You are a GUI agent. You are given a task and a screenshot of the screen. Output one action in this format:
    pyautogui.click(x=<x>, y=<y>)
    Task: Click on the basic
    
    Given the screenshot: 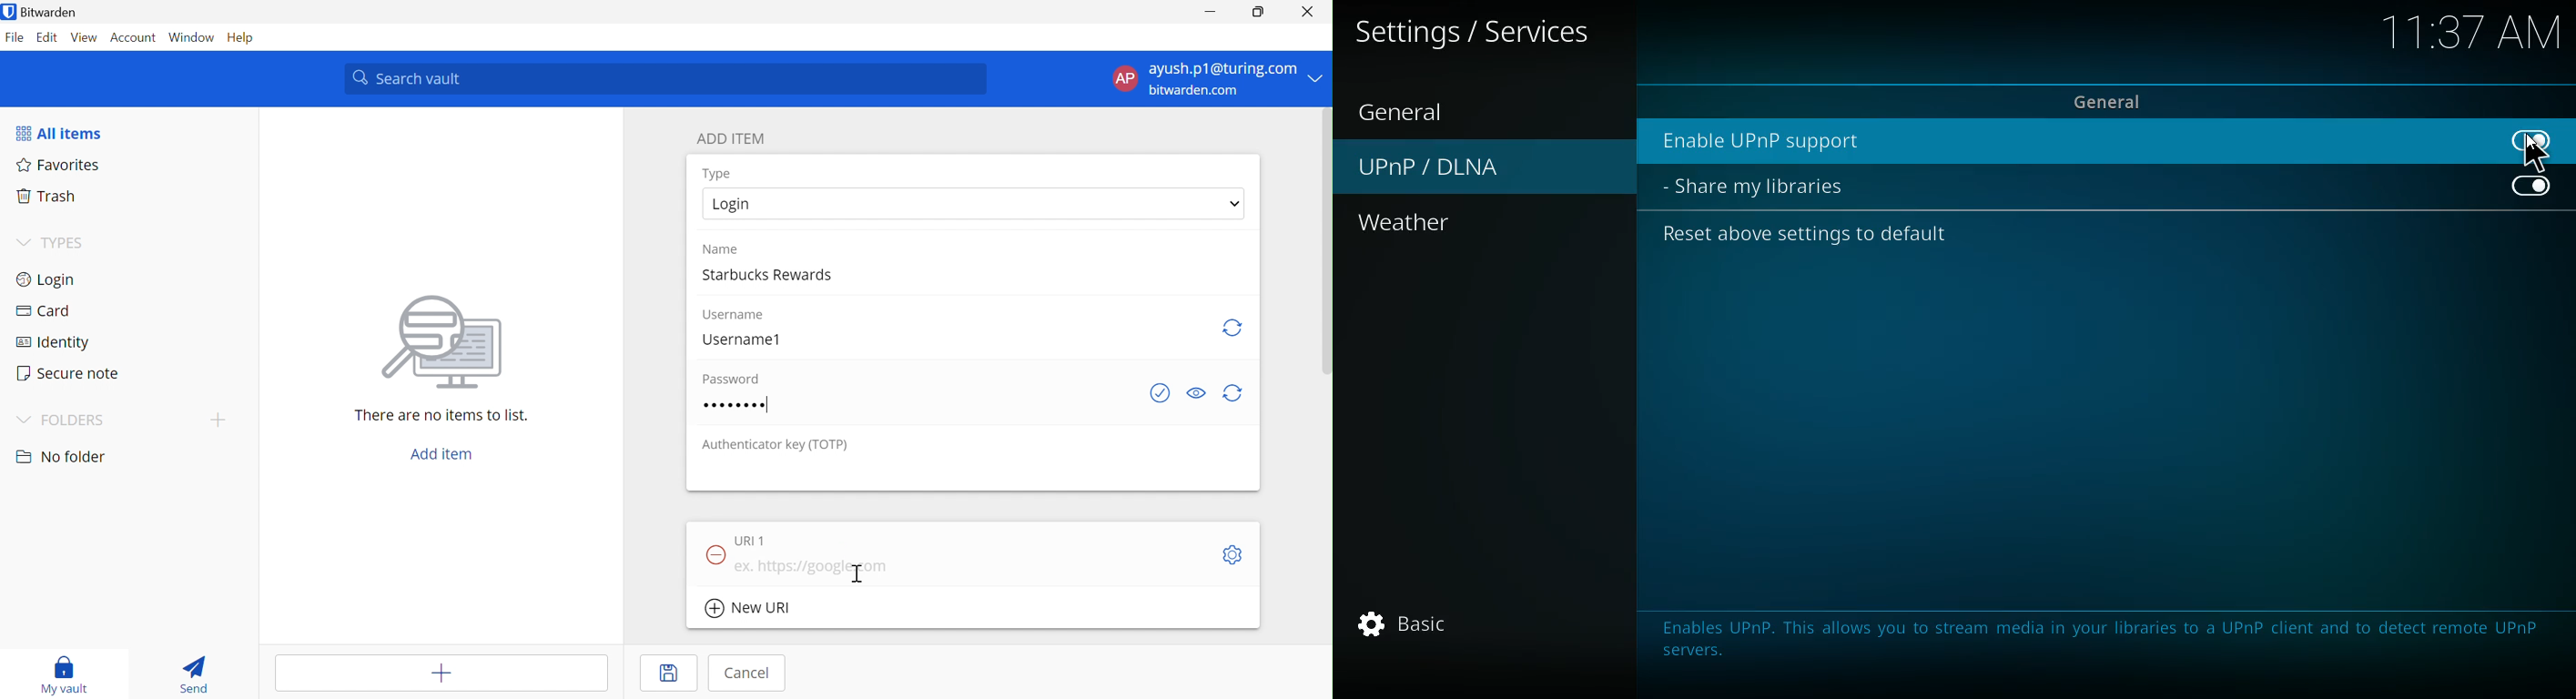 What is the action you would take?
    pyautogui.click(x=1439, y=628)
    